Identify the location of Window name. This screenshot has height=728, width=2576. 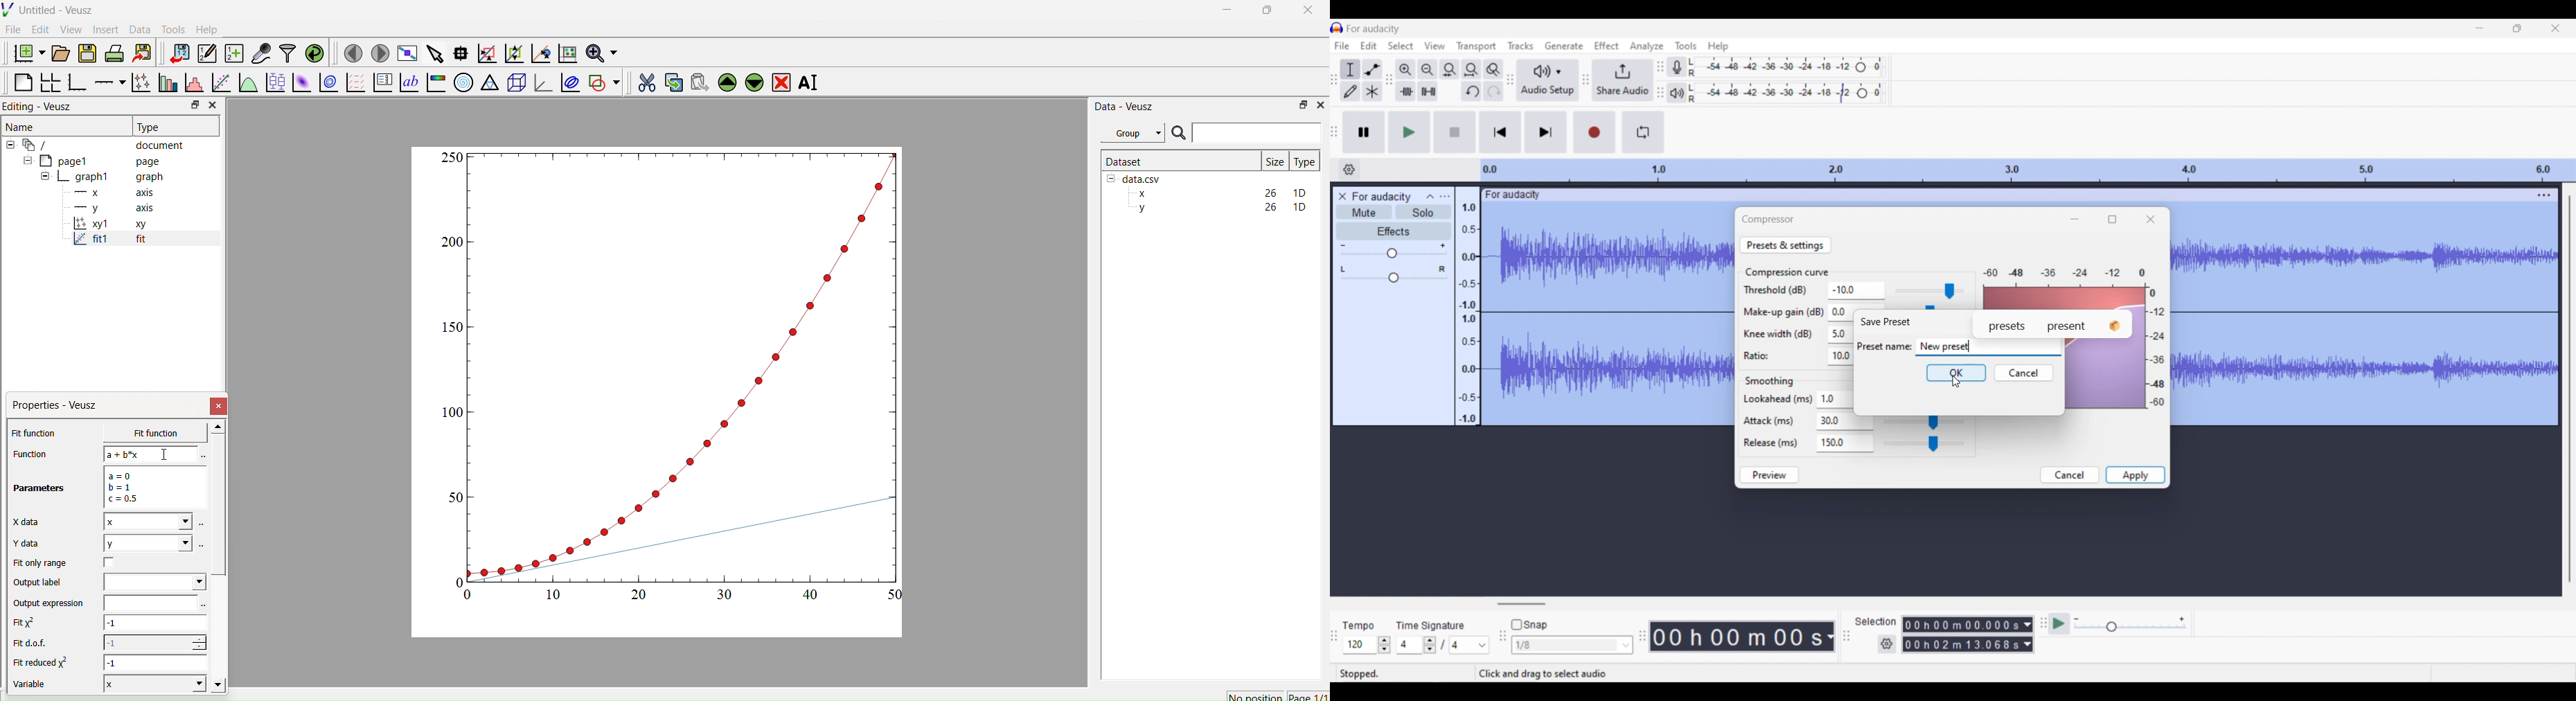
(1885, 322).